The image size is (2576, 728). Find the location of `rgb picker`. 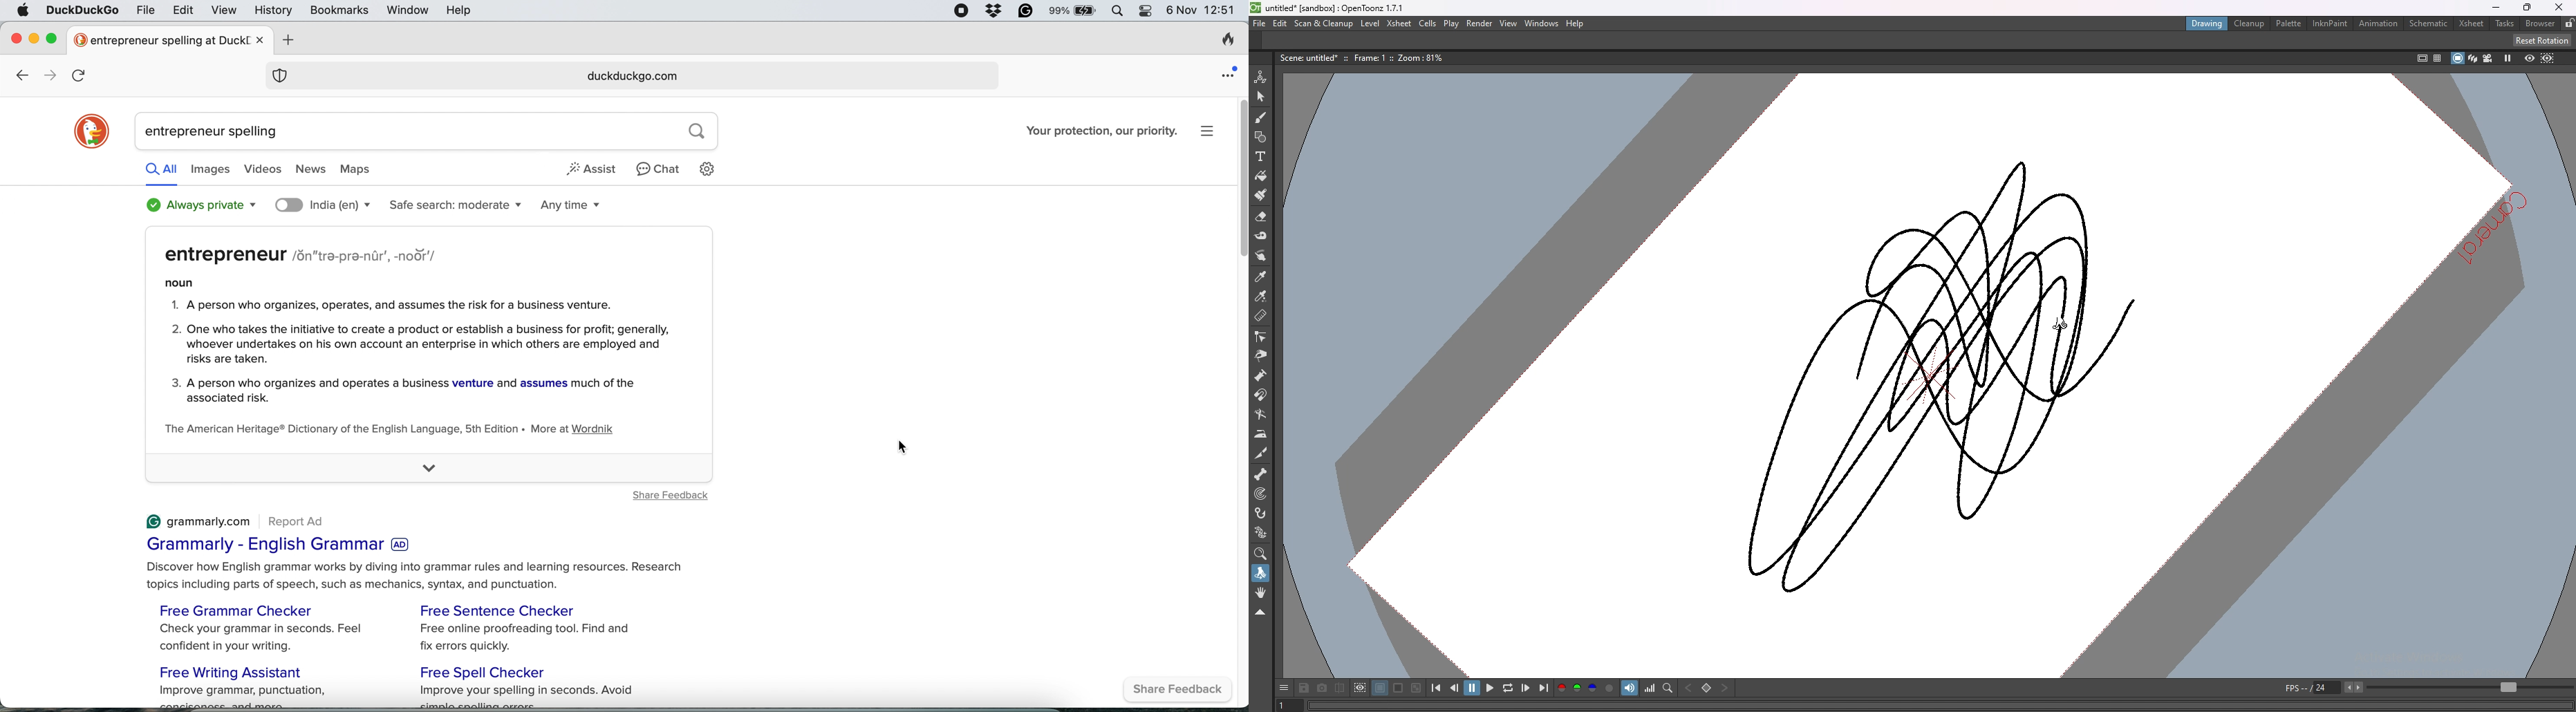

rgb picker is located at coordinates (1261, 297).